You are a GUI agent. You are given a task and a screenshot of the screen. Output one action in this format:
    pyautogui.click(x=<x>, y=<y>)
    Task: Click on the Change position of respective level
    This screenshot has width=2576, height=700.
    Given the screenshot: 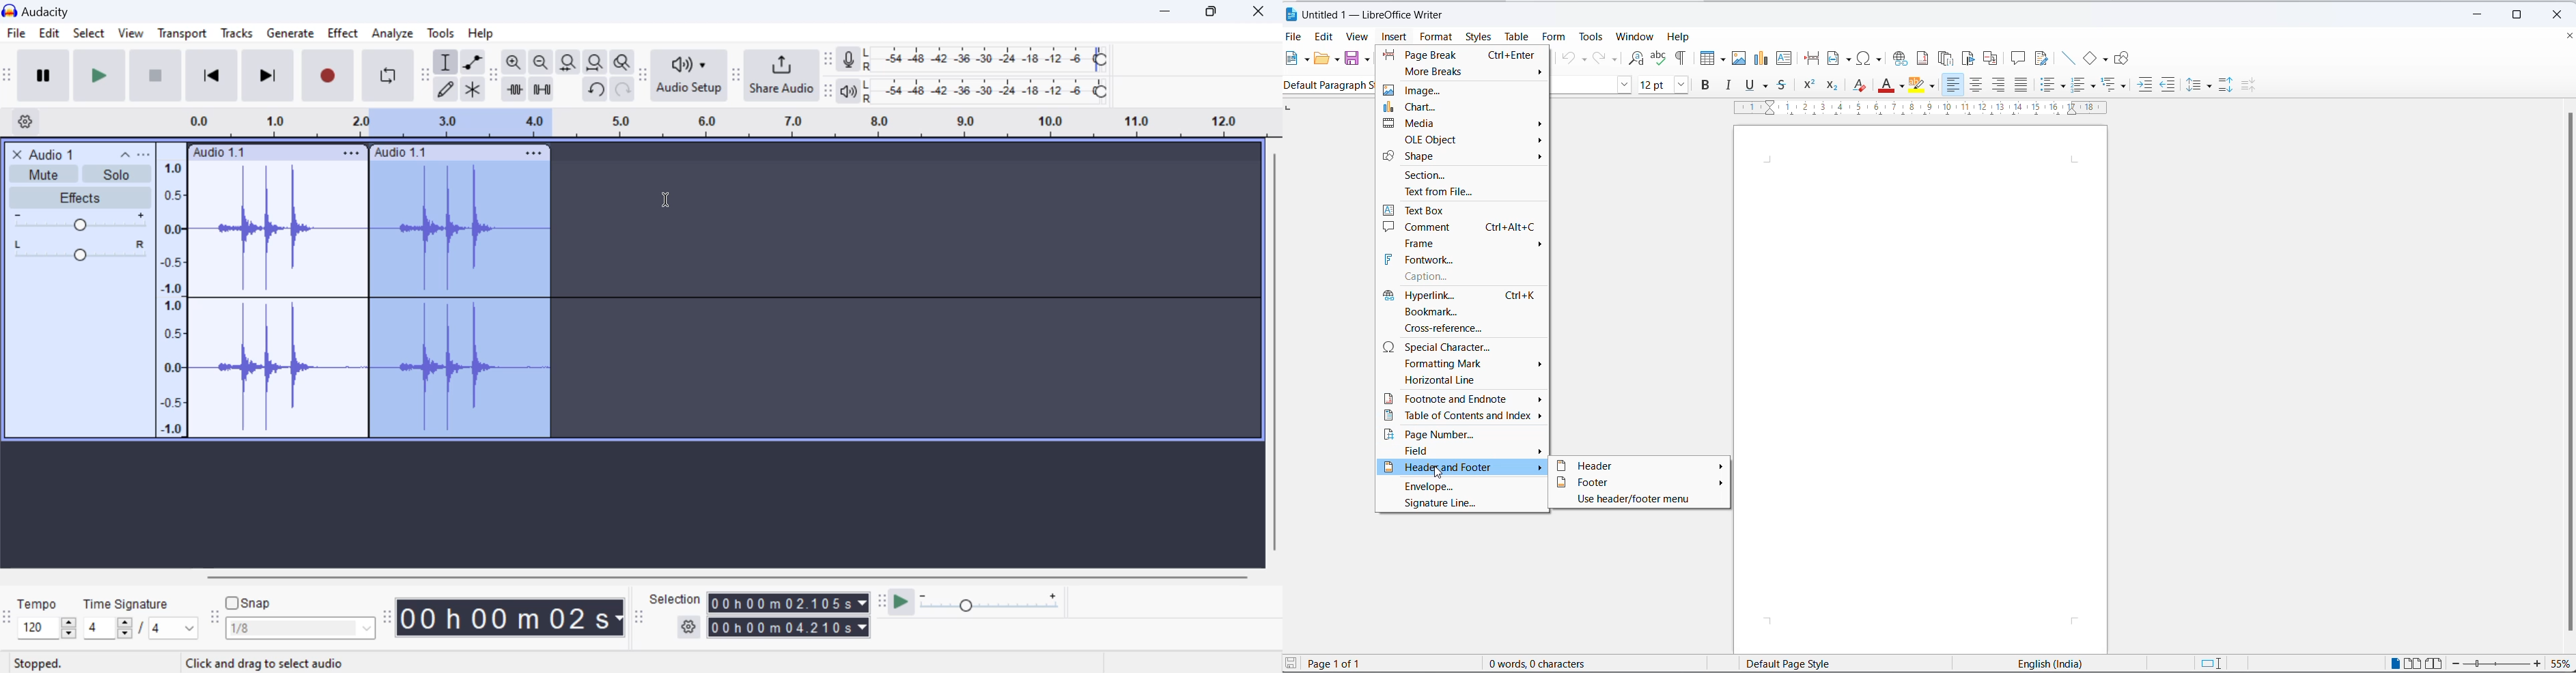 What is the action you would take?
    pyautogui.click(x=829, y=75)
    